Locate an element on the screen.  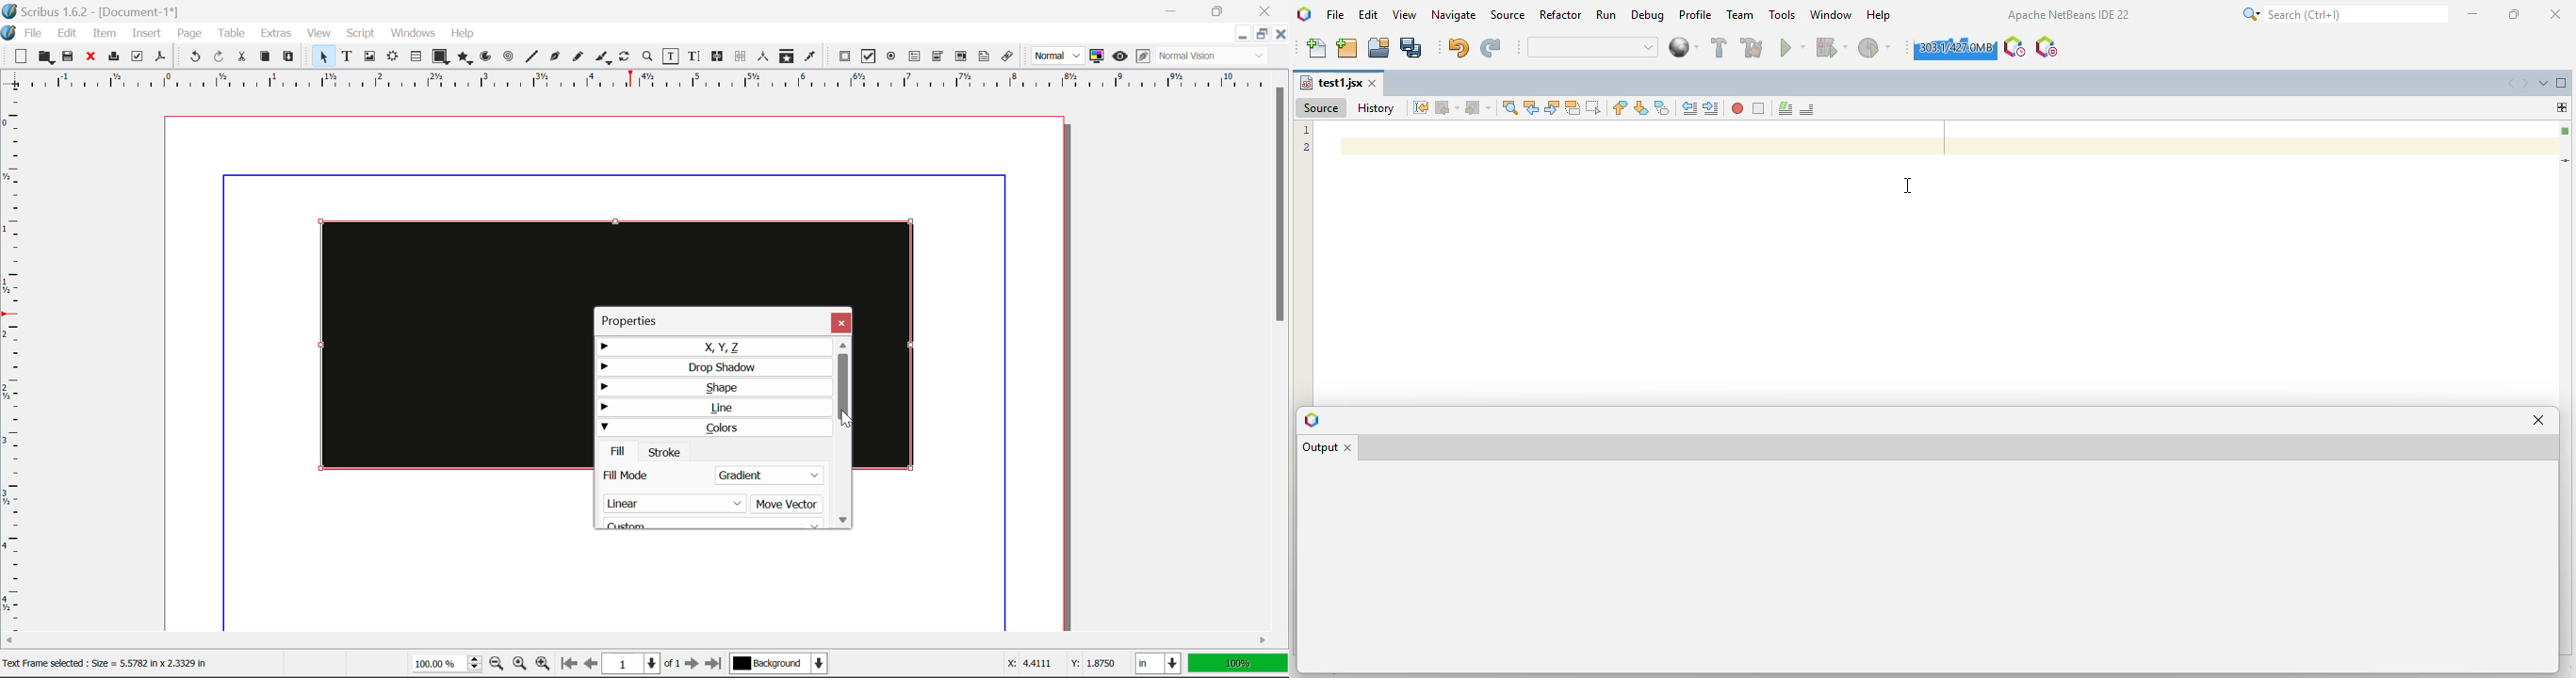
Restore Down is located at coordinates (1242, 34).